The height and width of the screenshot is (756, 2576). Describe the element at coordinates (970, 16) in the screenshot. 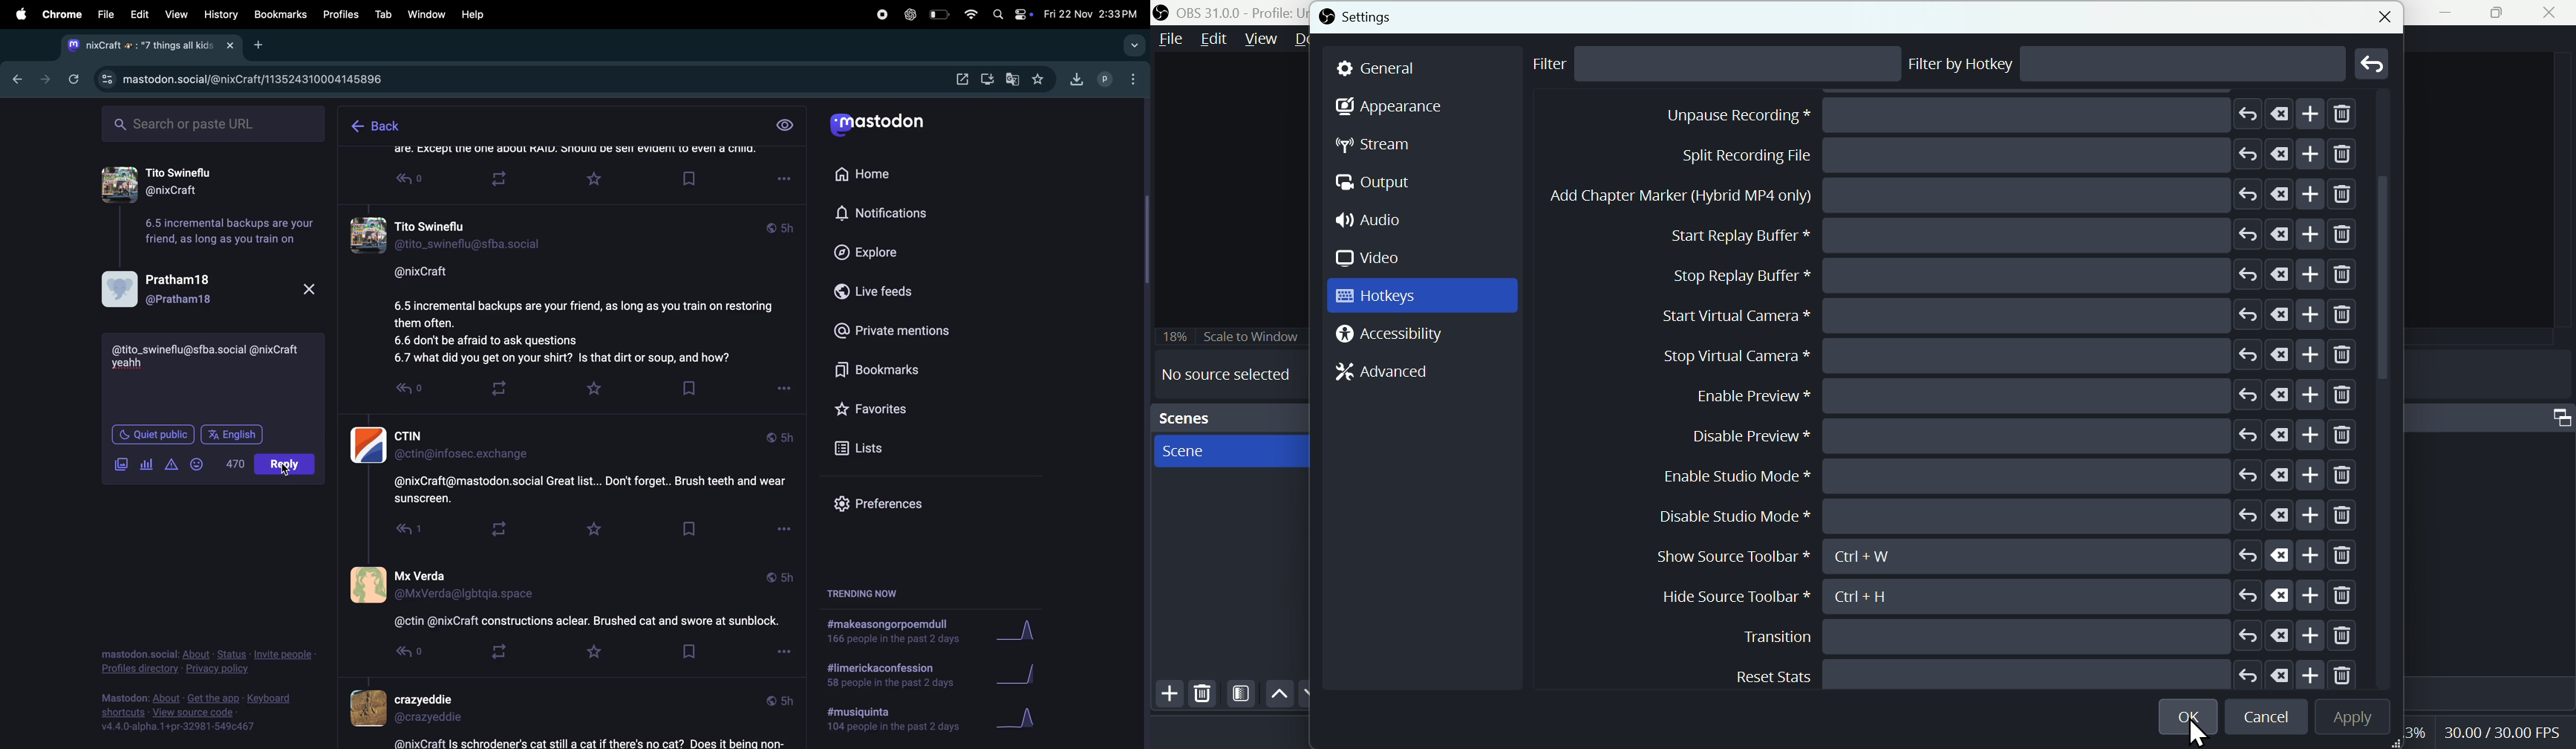

I see `wifi` at that location.